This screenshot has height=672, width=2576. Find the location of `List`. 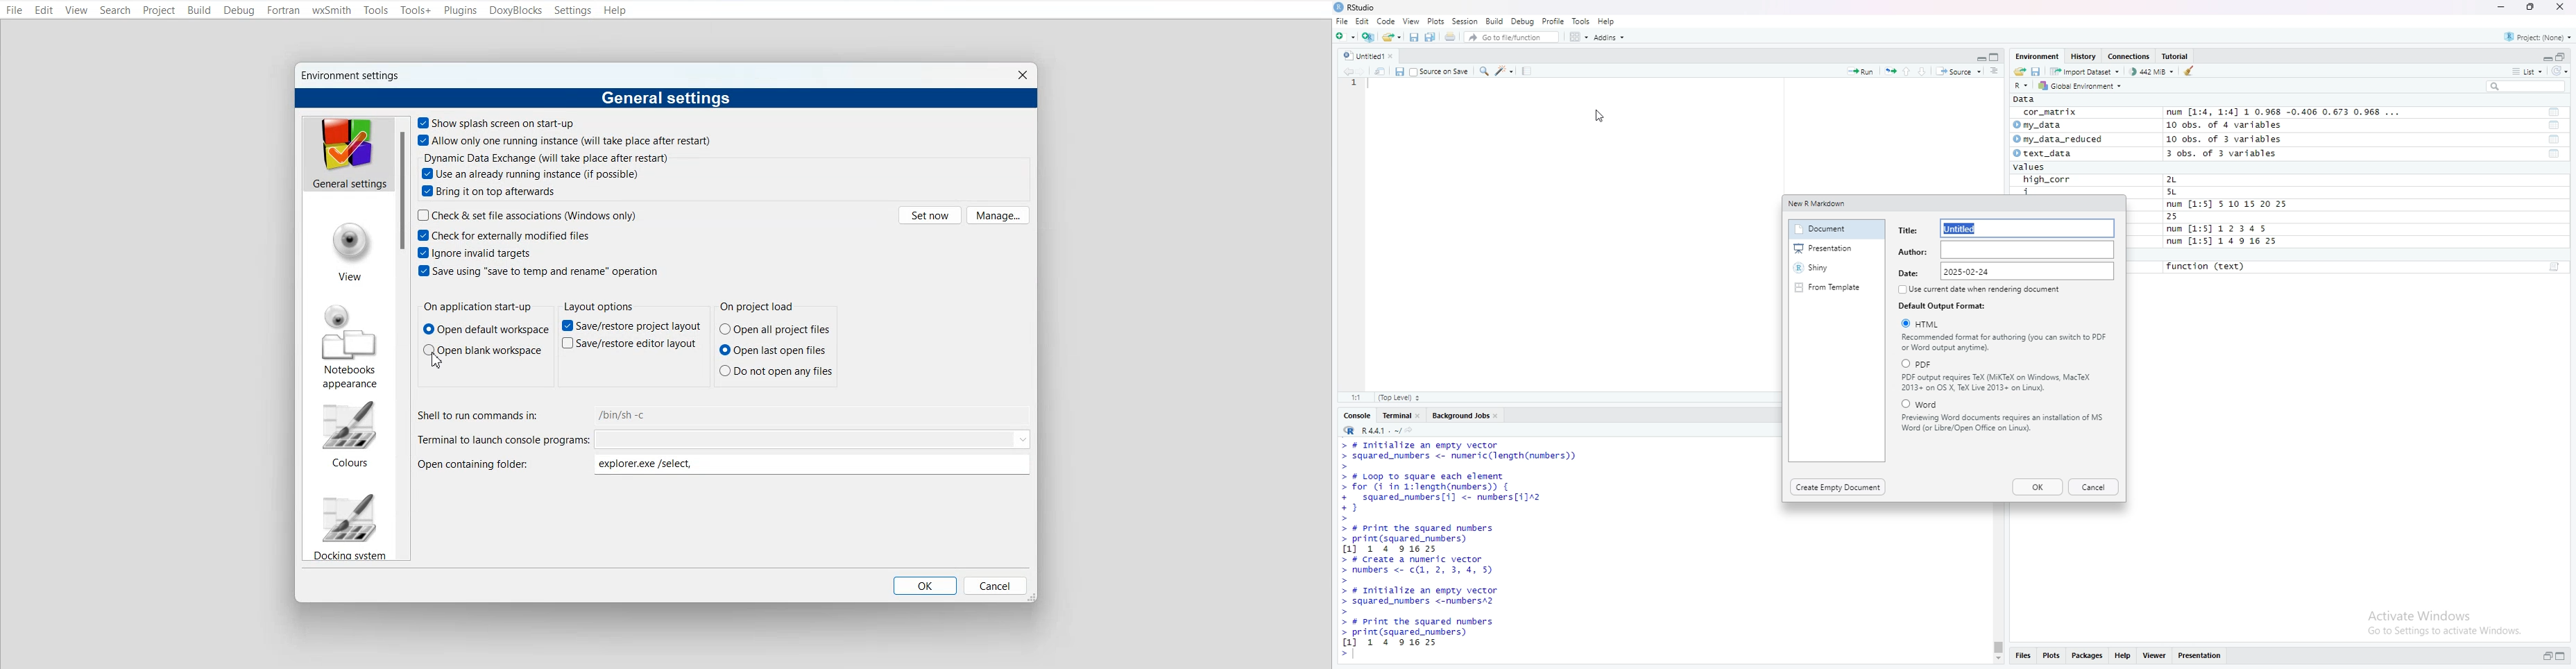

List is located at coordinates (2529, 71).